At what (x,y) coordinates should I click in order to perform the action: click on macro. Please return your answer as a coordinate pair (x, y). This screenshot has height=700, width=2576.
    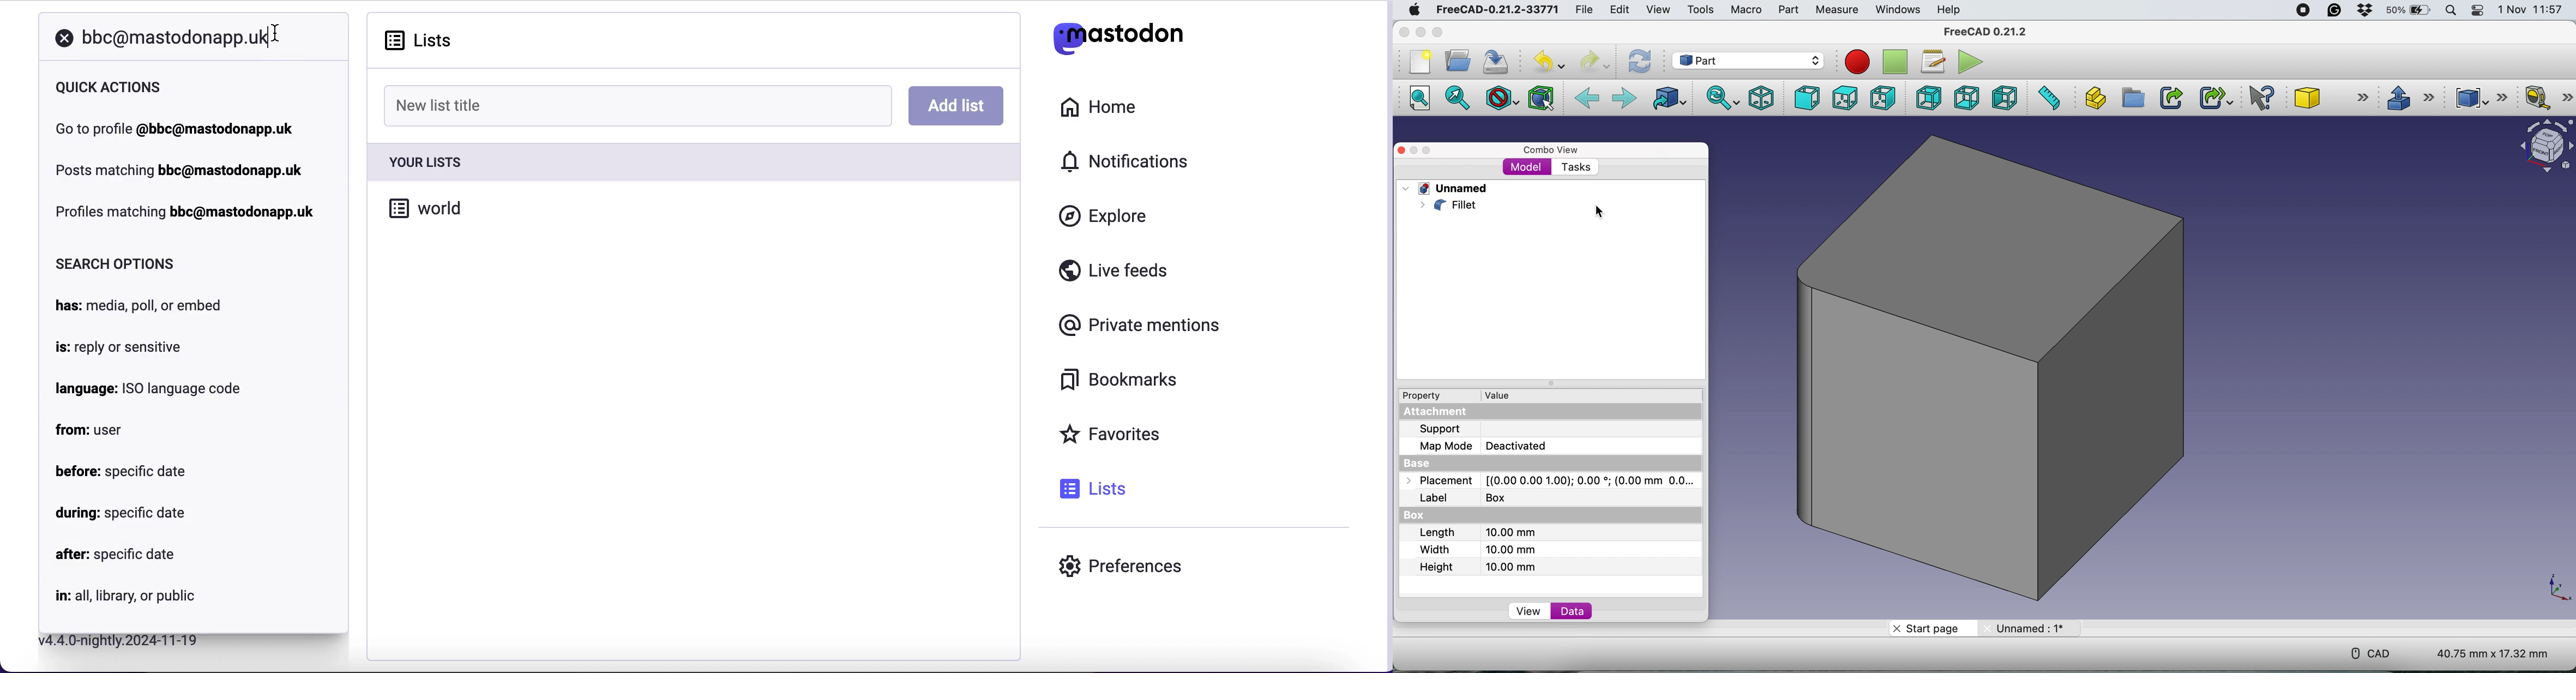
    Looking at the image, I should click on (1746, 9).